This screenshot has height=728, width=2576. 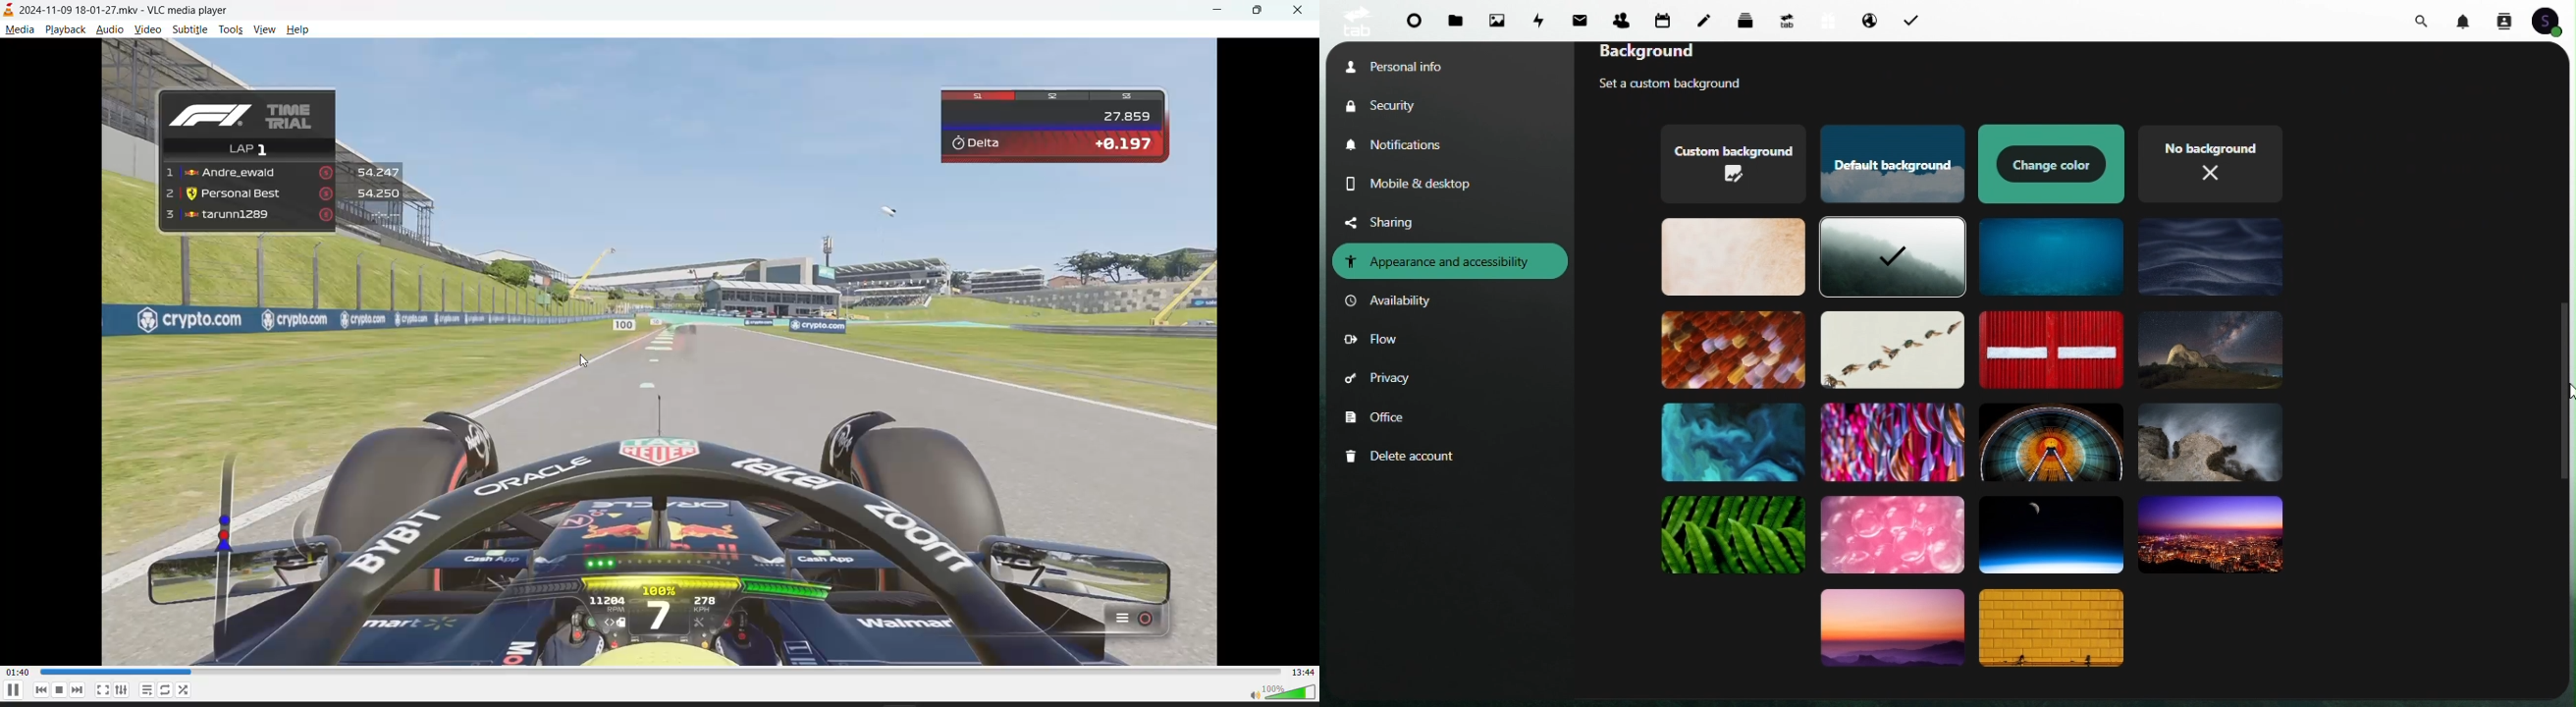 I want to click on Notifications, so click(x=2466, y=20).